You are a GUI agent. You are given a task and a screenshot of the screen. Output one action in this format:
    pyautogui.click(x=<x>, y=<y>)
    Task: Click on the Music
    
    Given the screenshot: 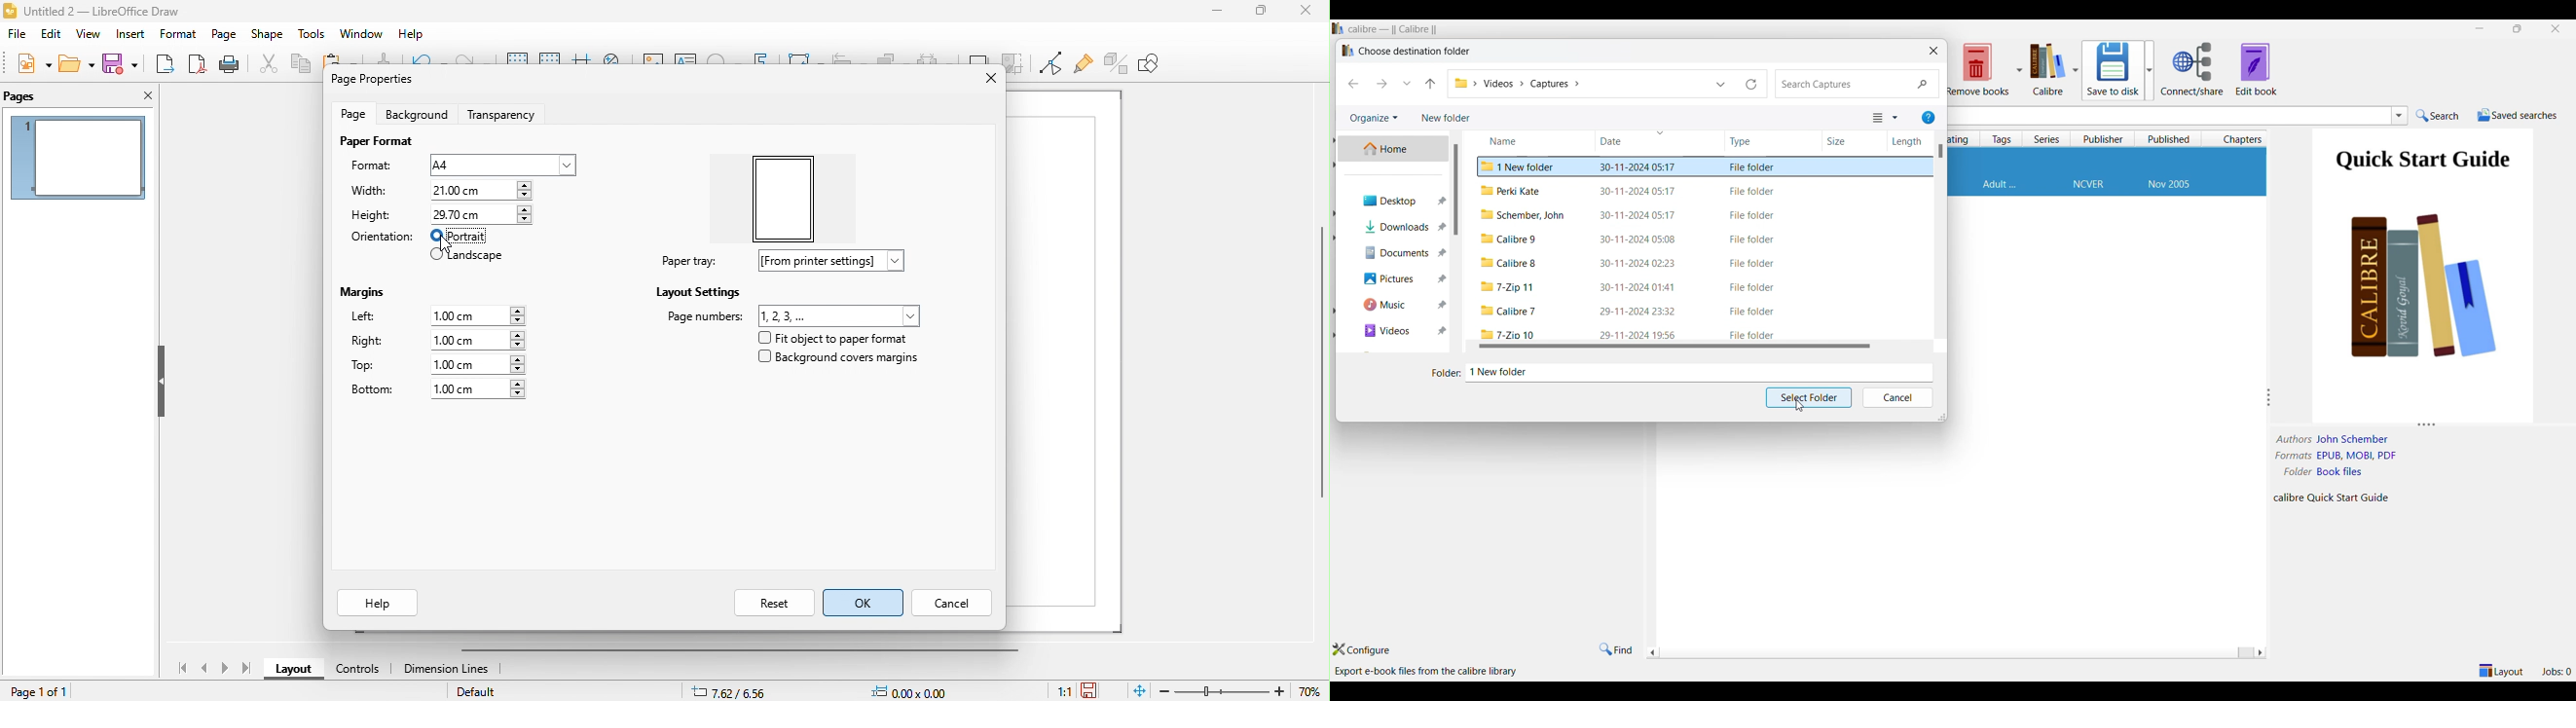 What is the action you would take?
    pyautogui.click(x=1396, y=304)
    